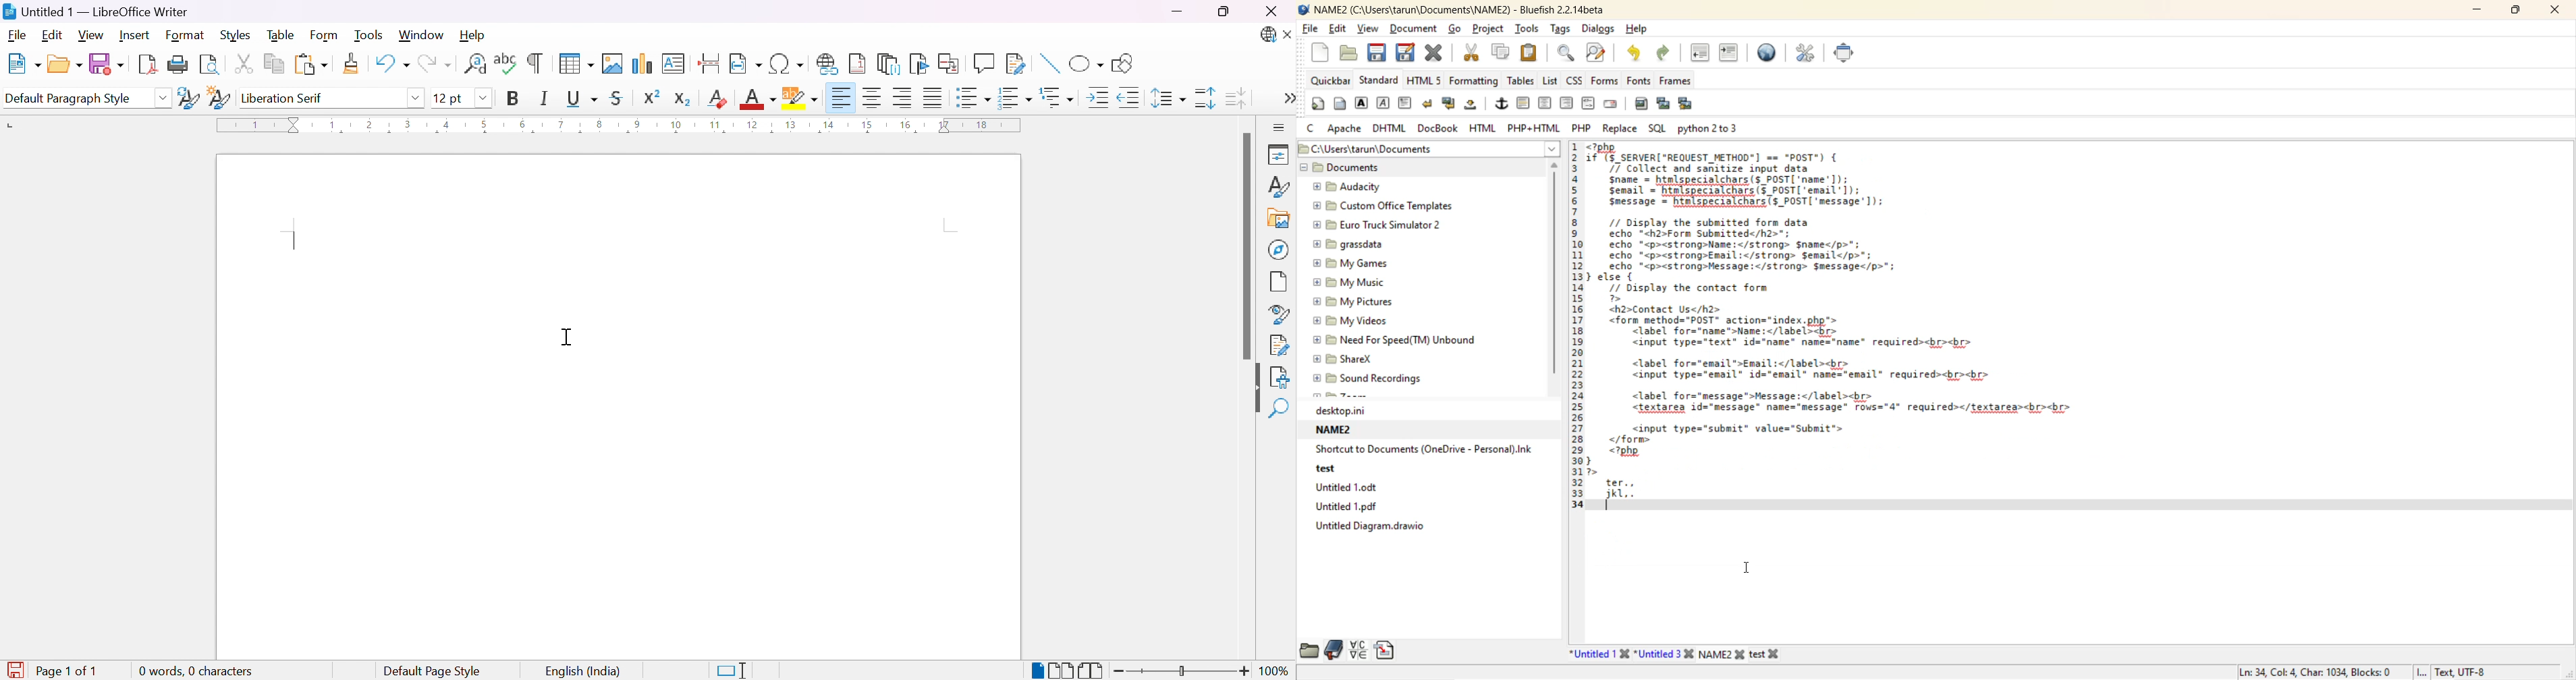 Image resolution: width=2576 pixels, height=700 pixels. I want to click on Show track changes functions, so click(1016, 64).